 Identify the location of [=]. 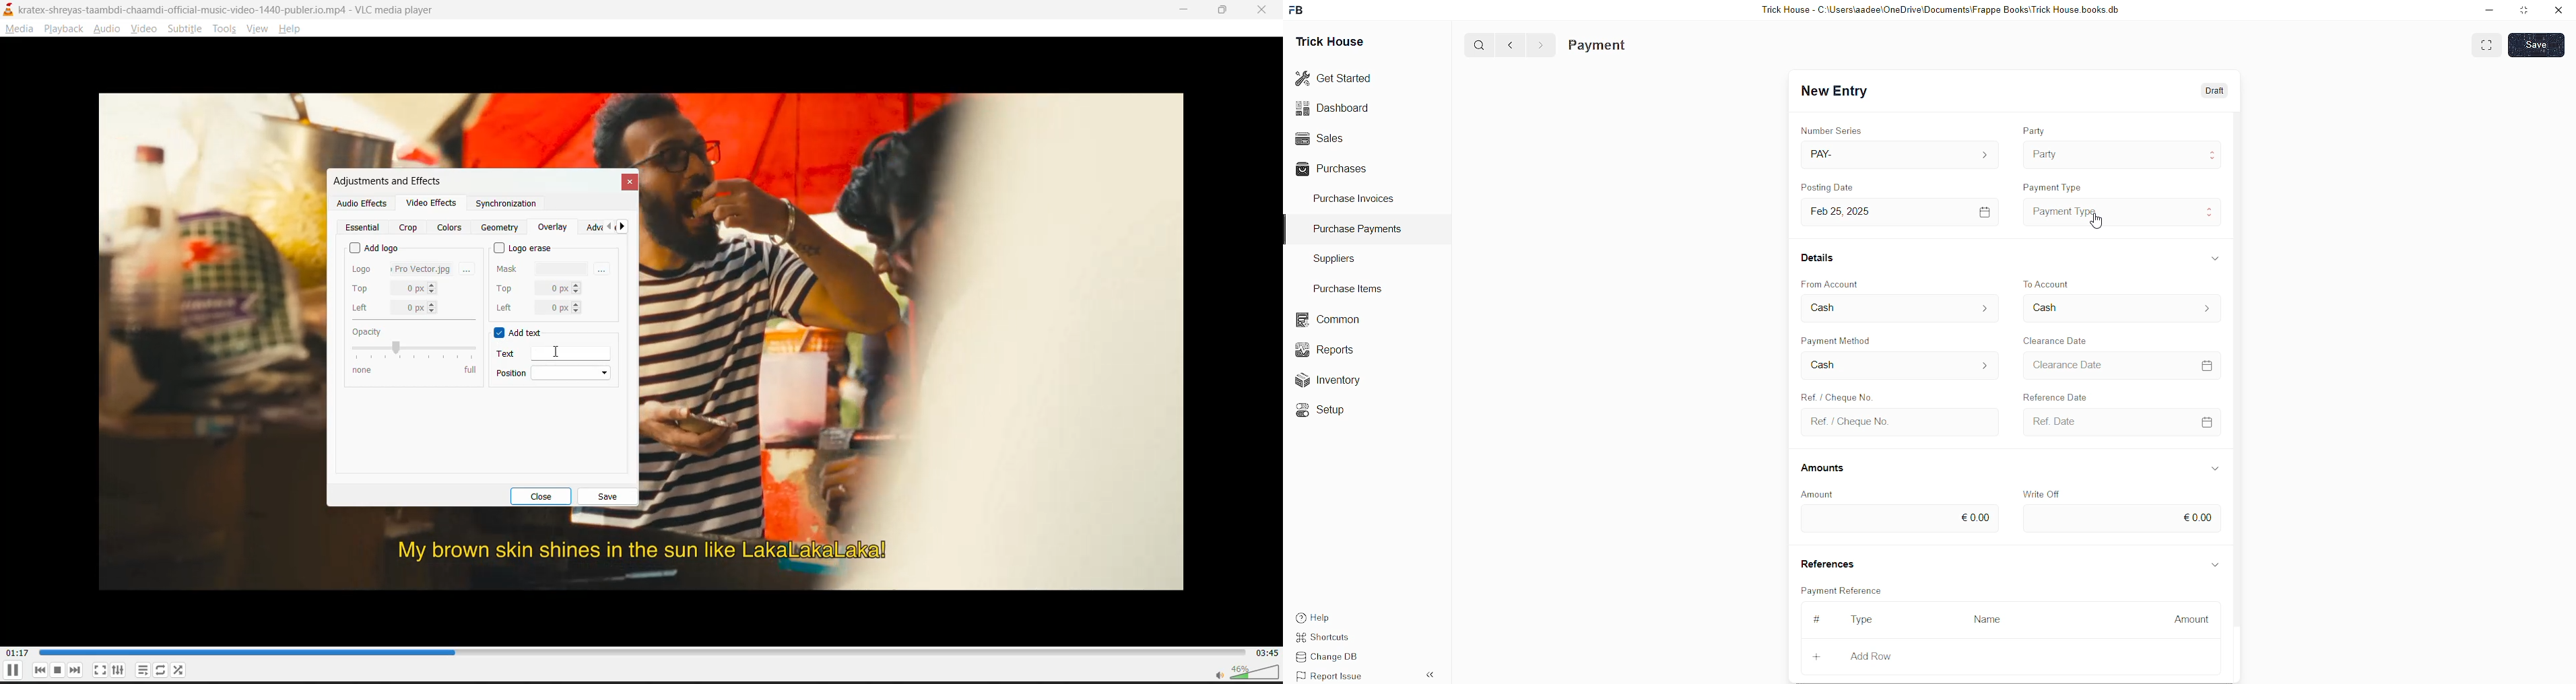
(1985, 211).